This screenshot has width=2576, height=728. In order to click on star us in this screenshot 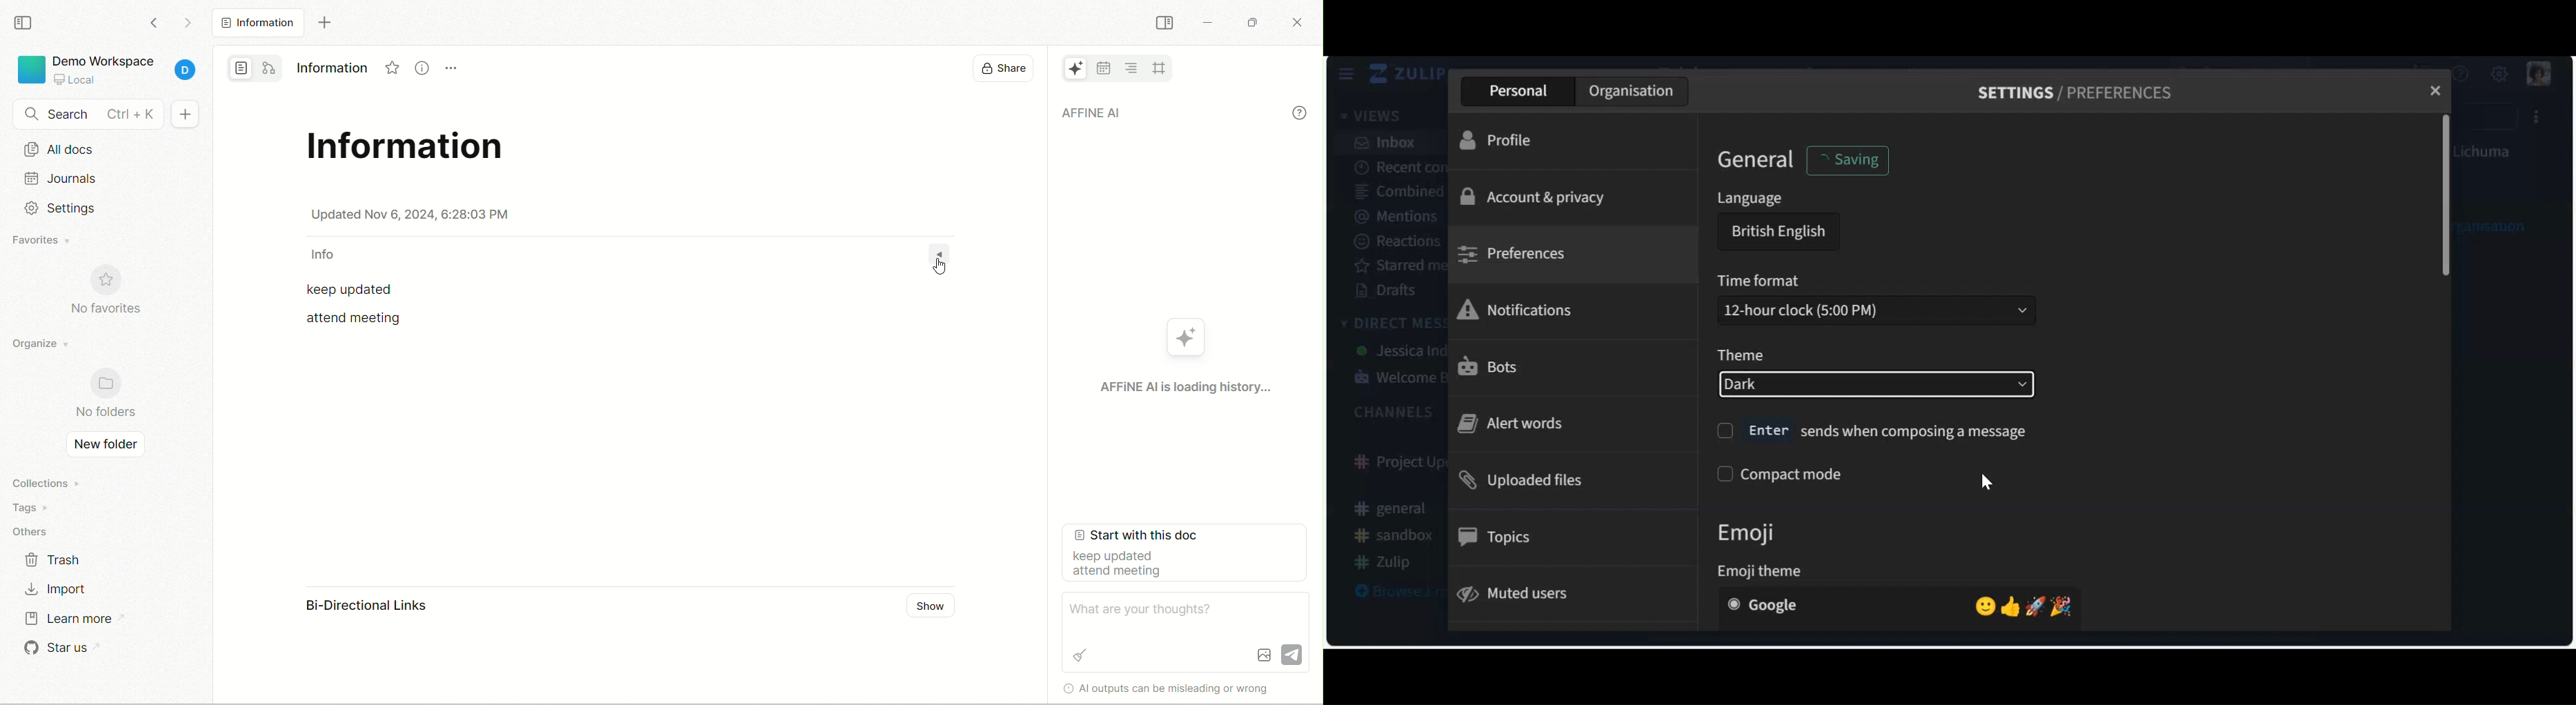, I will do `click(57, 648)`.